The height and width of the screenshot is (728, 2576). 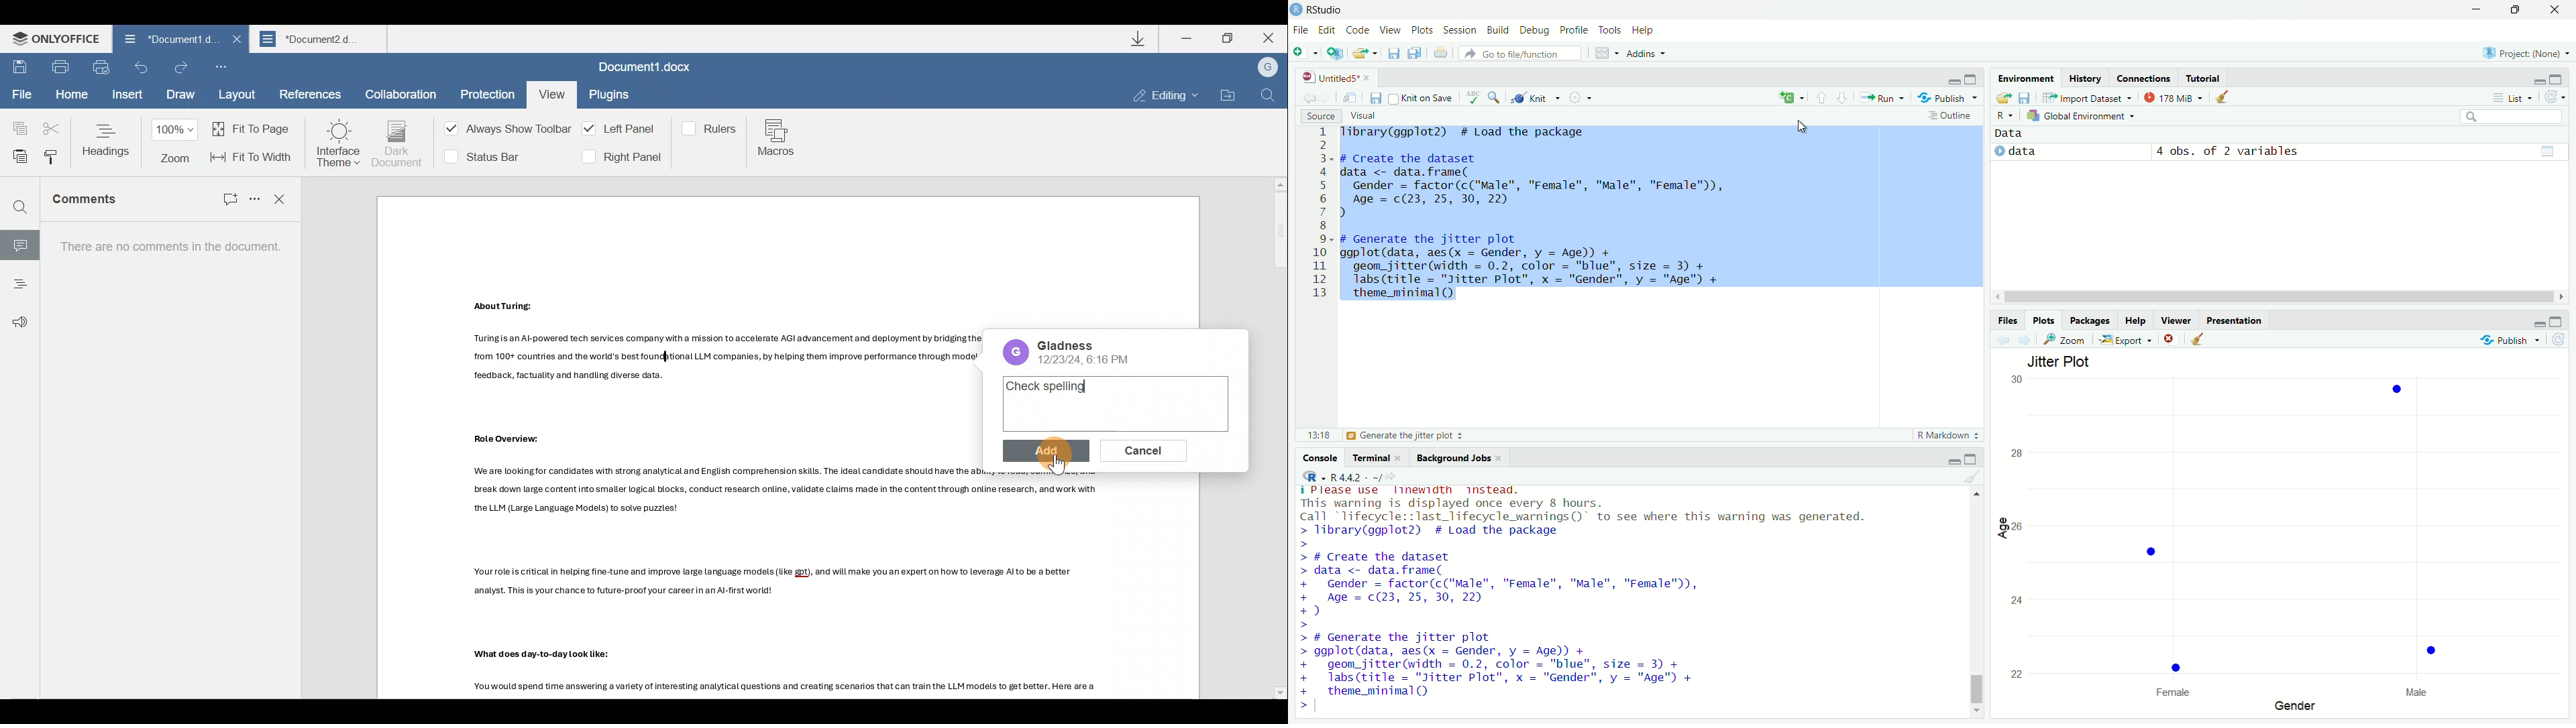 What do you see at coordinates (1575, 29) in the screenshot?
I see `profile` at bounding box center [1575, 29].